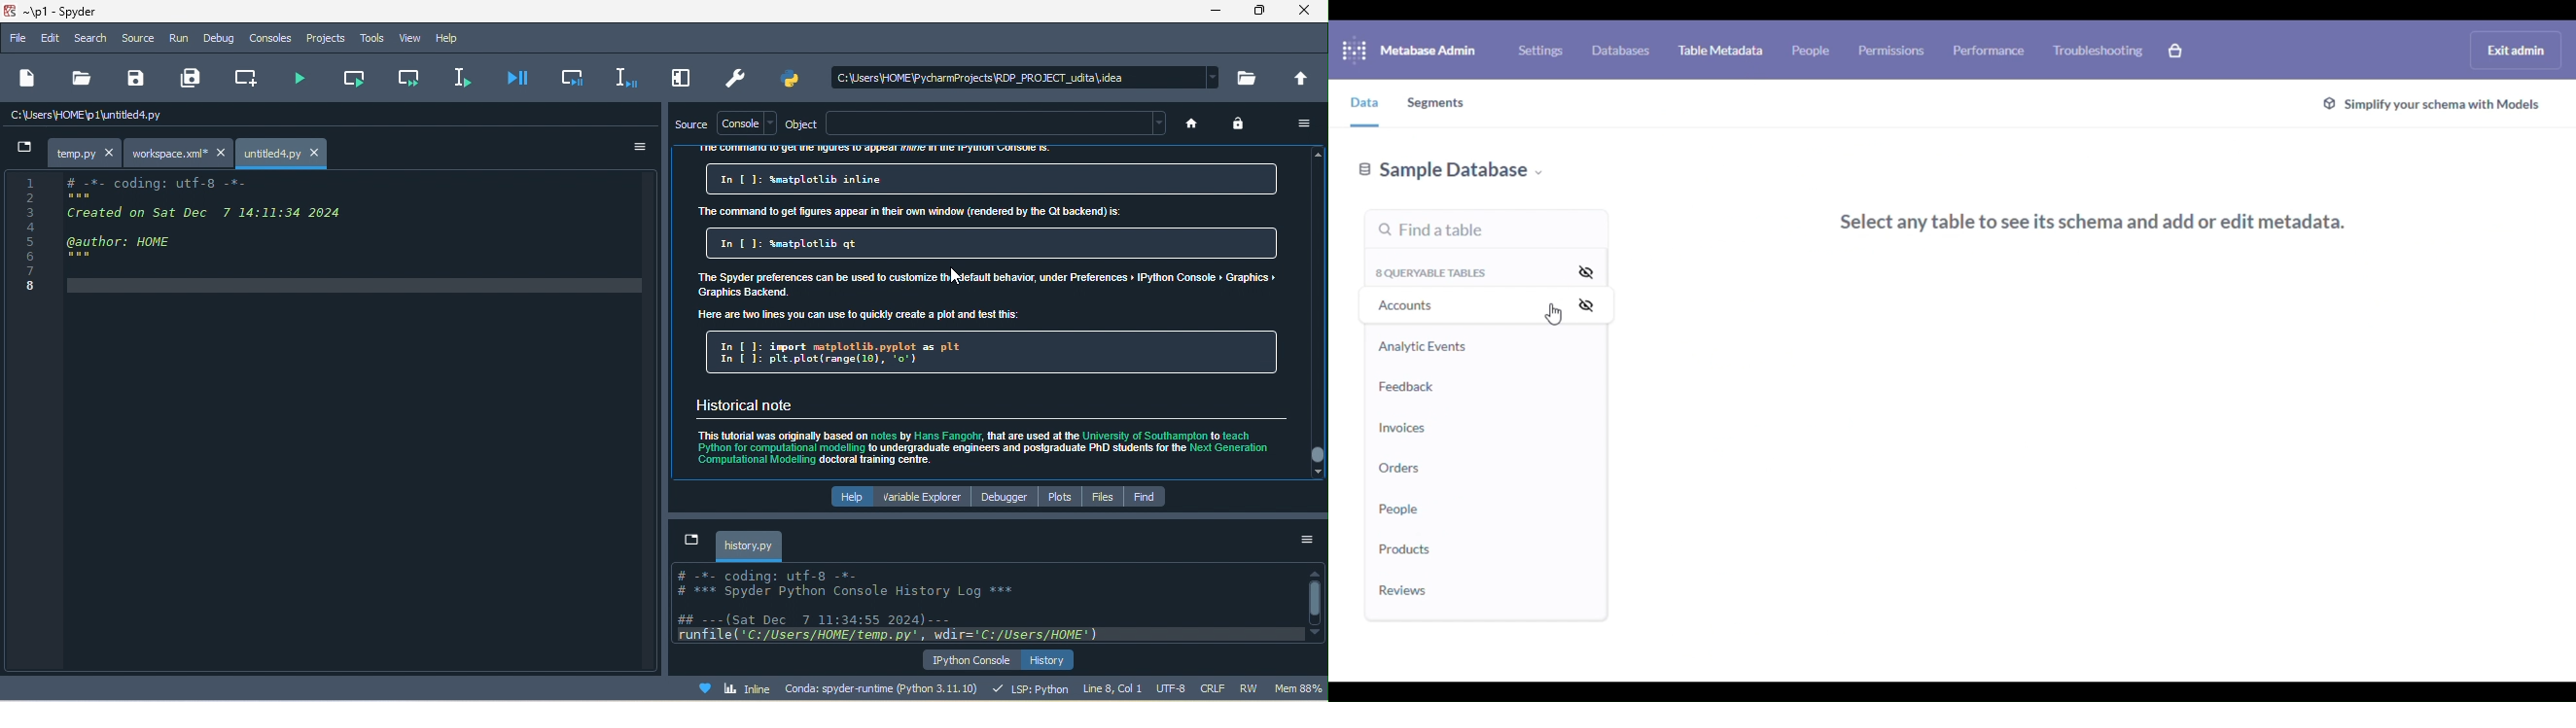  Describe the element at coordinates (1216, 12) in the screenshot. I see `minimize` at that location.